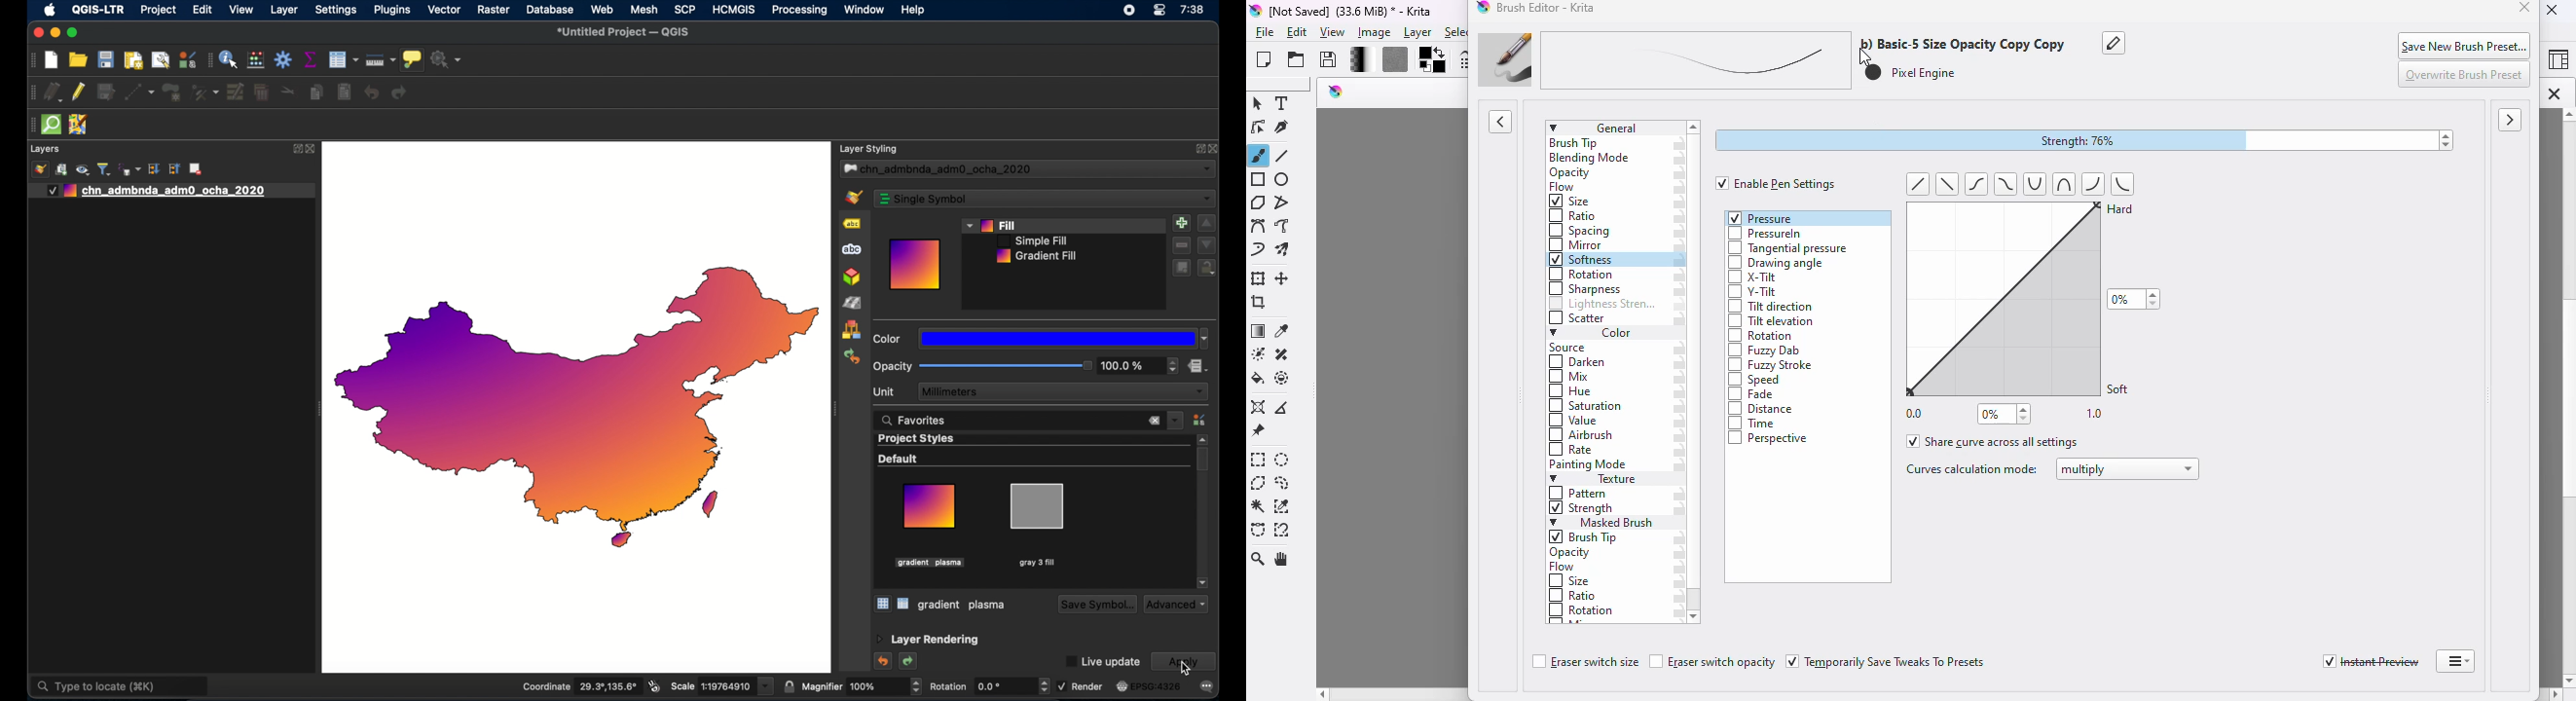  What do you see at coordinates (1081, 686) in the screenshot?
I see `render` at bounding box center [1081, 686].